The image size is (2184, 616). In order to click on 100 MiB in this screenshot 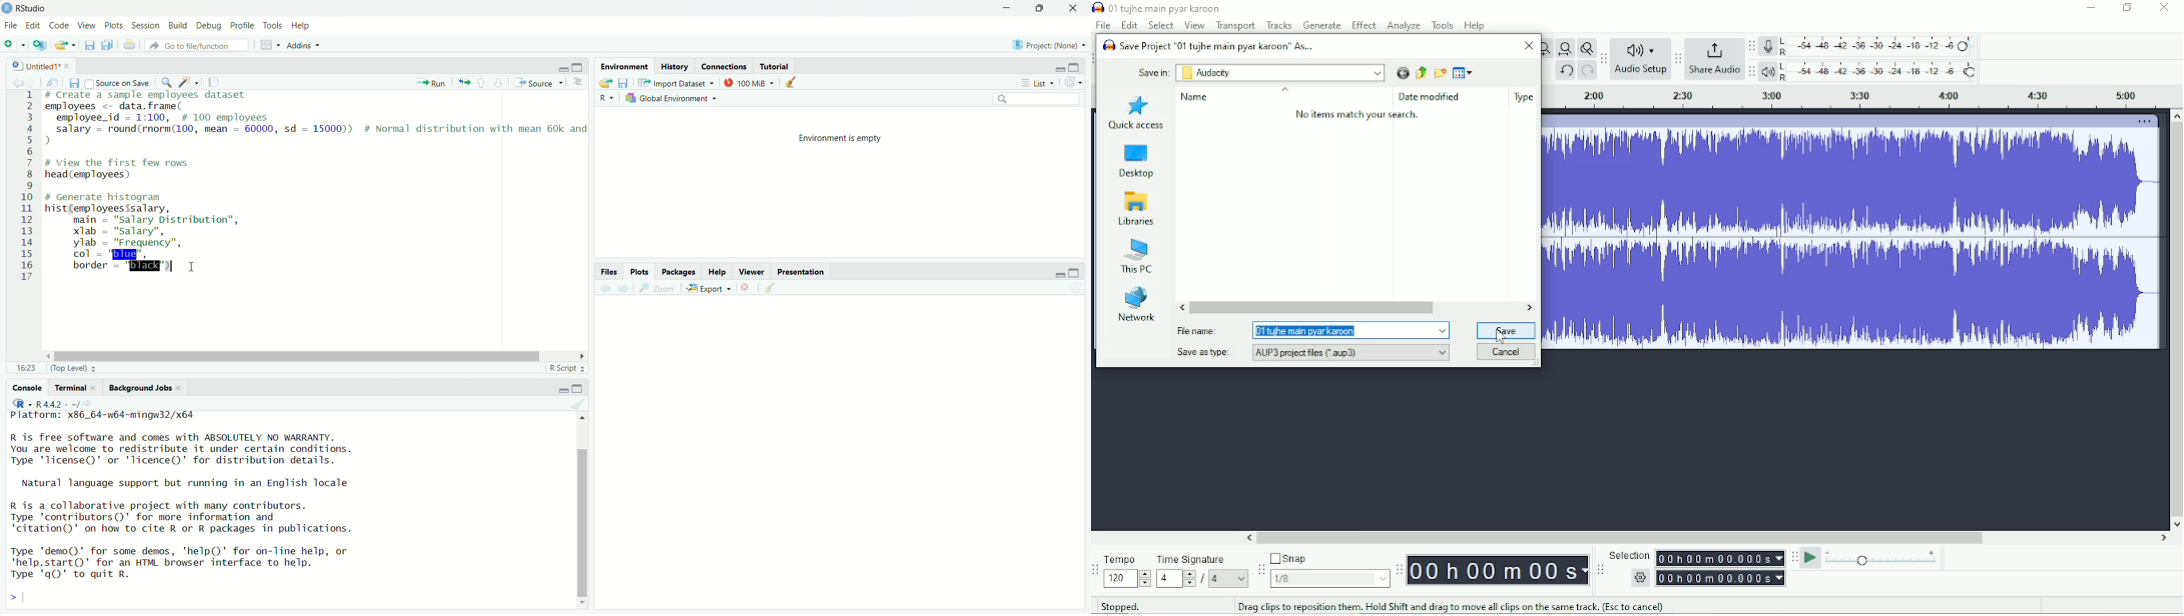, I will do `click(749, 82)`.